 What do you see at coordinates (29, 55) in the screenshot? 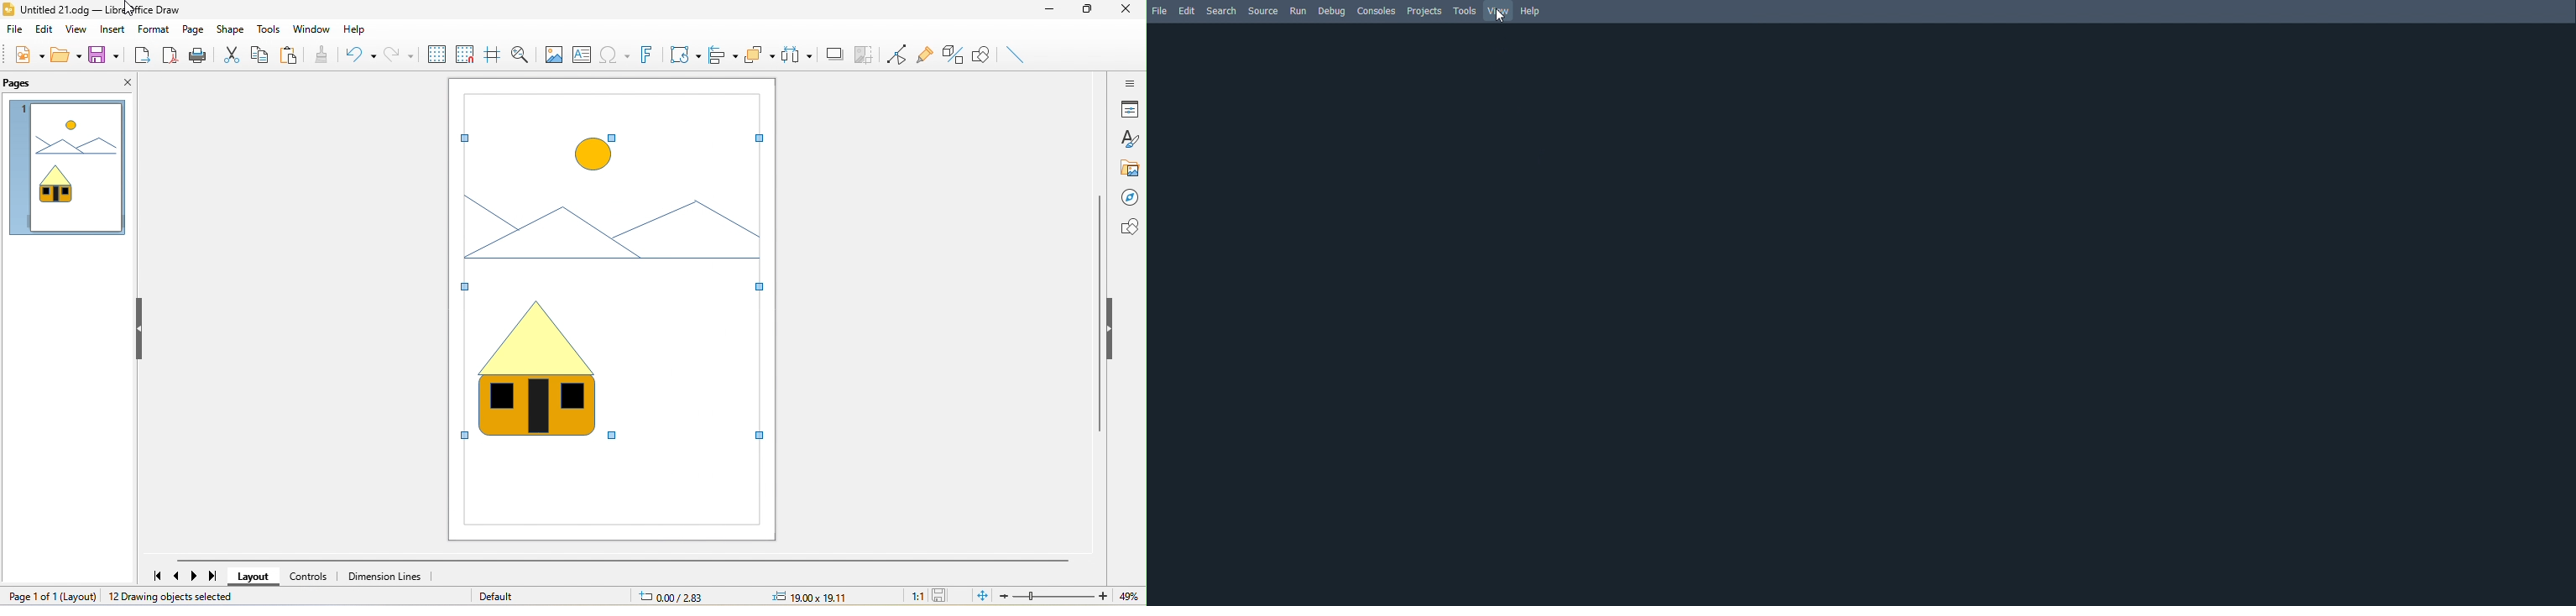
I see `new` at bounding box center [29, 55].